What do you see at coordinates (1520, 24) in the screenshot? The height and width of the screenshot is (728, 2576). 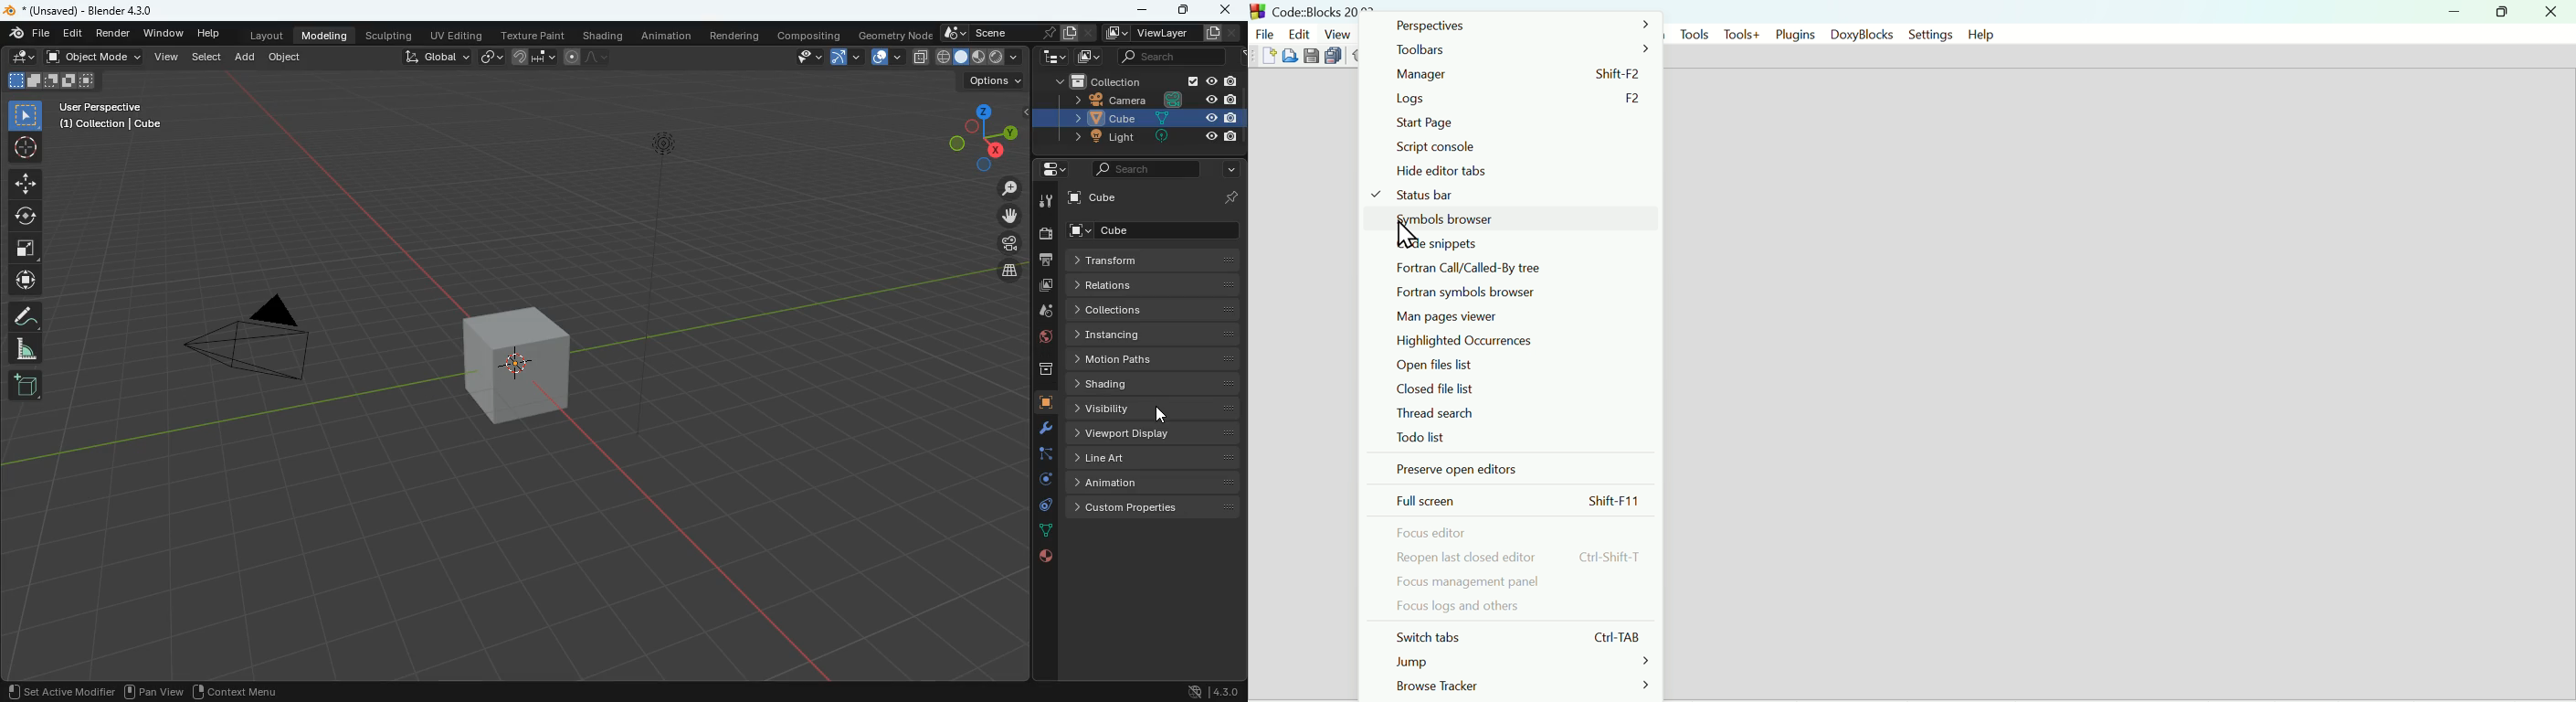 I see `Perspectives` at bounding box center [1520, 24].